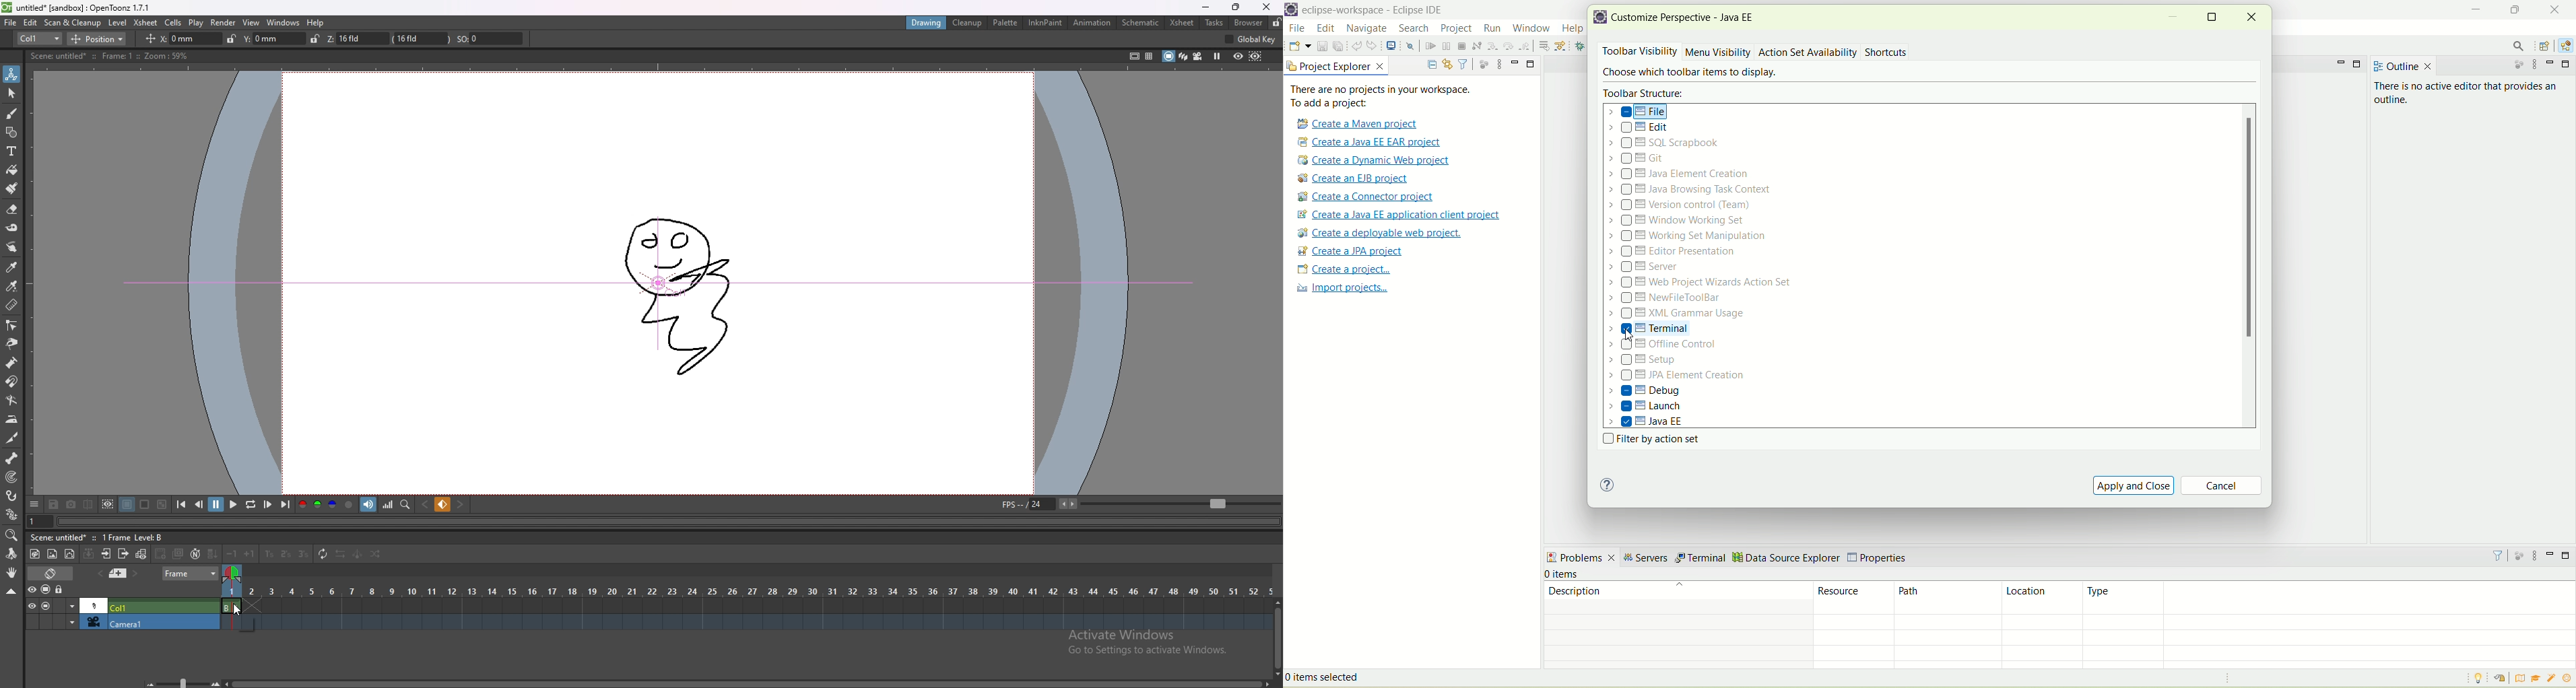 This screenshot has height=700, width=2576. Describe the element at coordinates (108, 504) in the screenshot. I see `define sub camera` at that location.